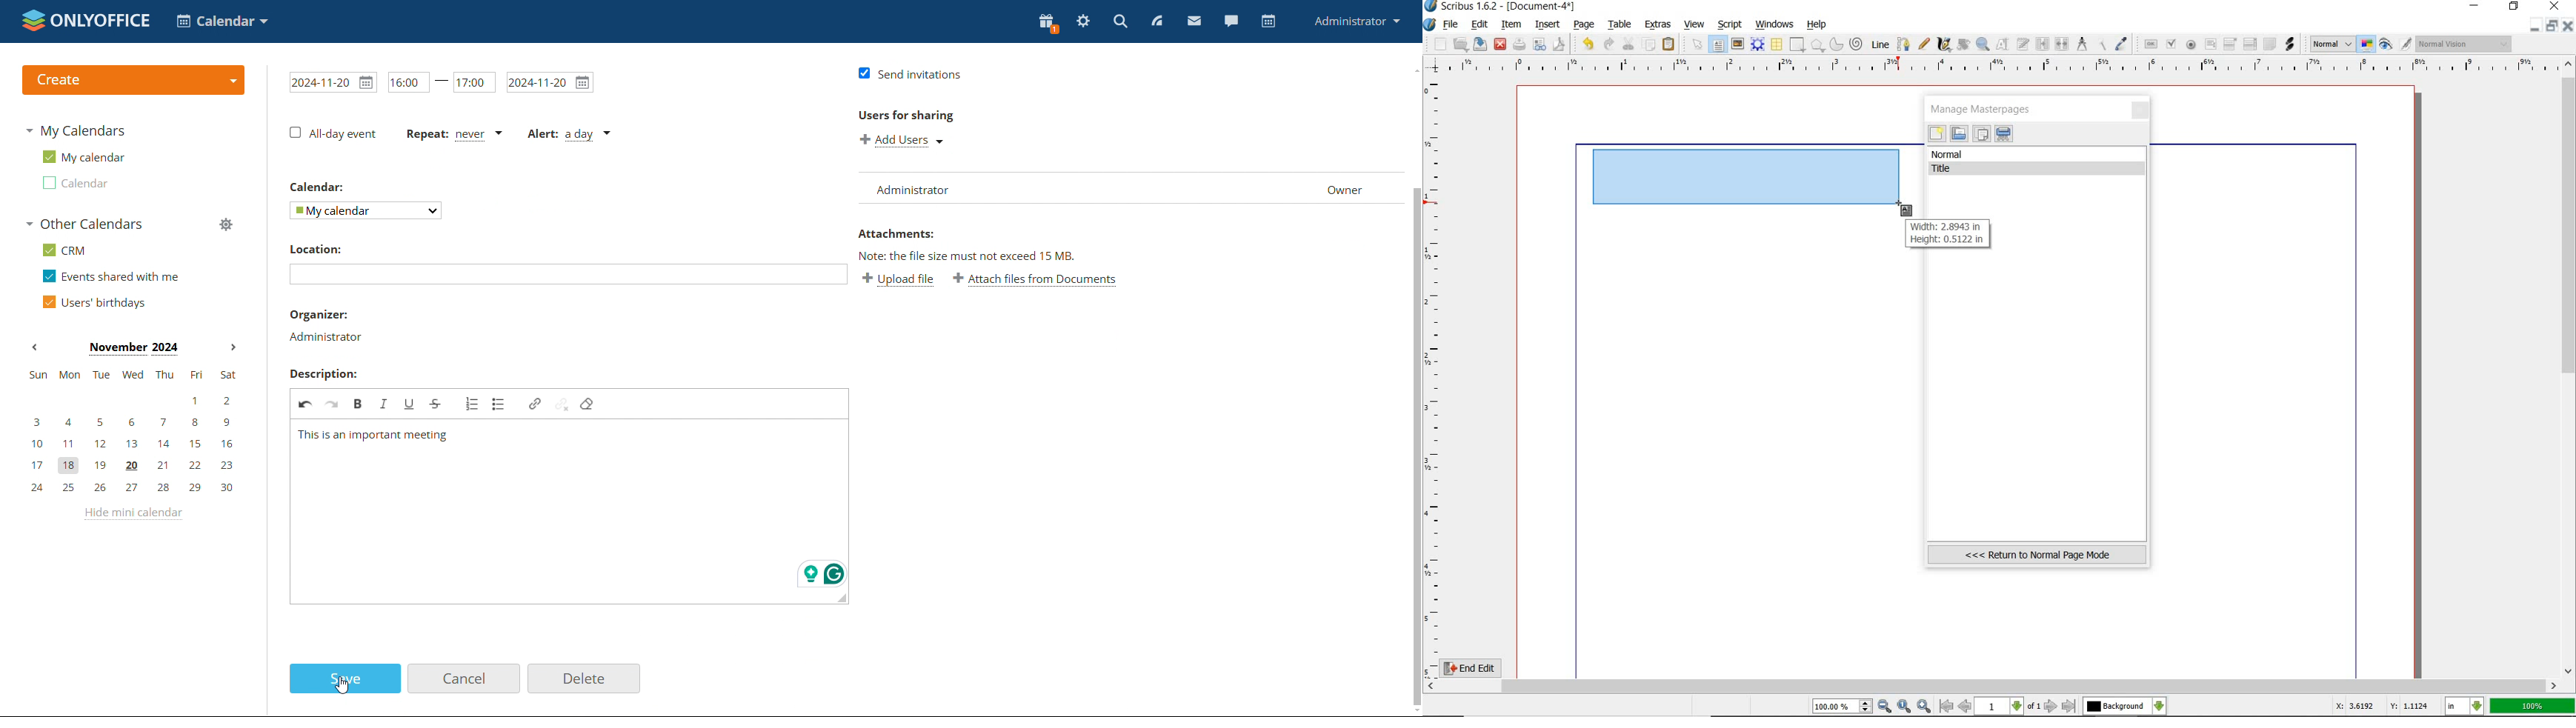 This screenshot has width=2576, height=728. What do you see at coordinates (1481, 668) in the screenshot?
I see `End Edit` at bounding box center [1481, 668].